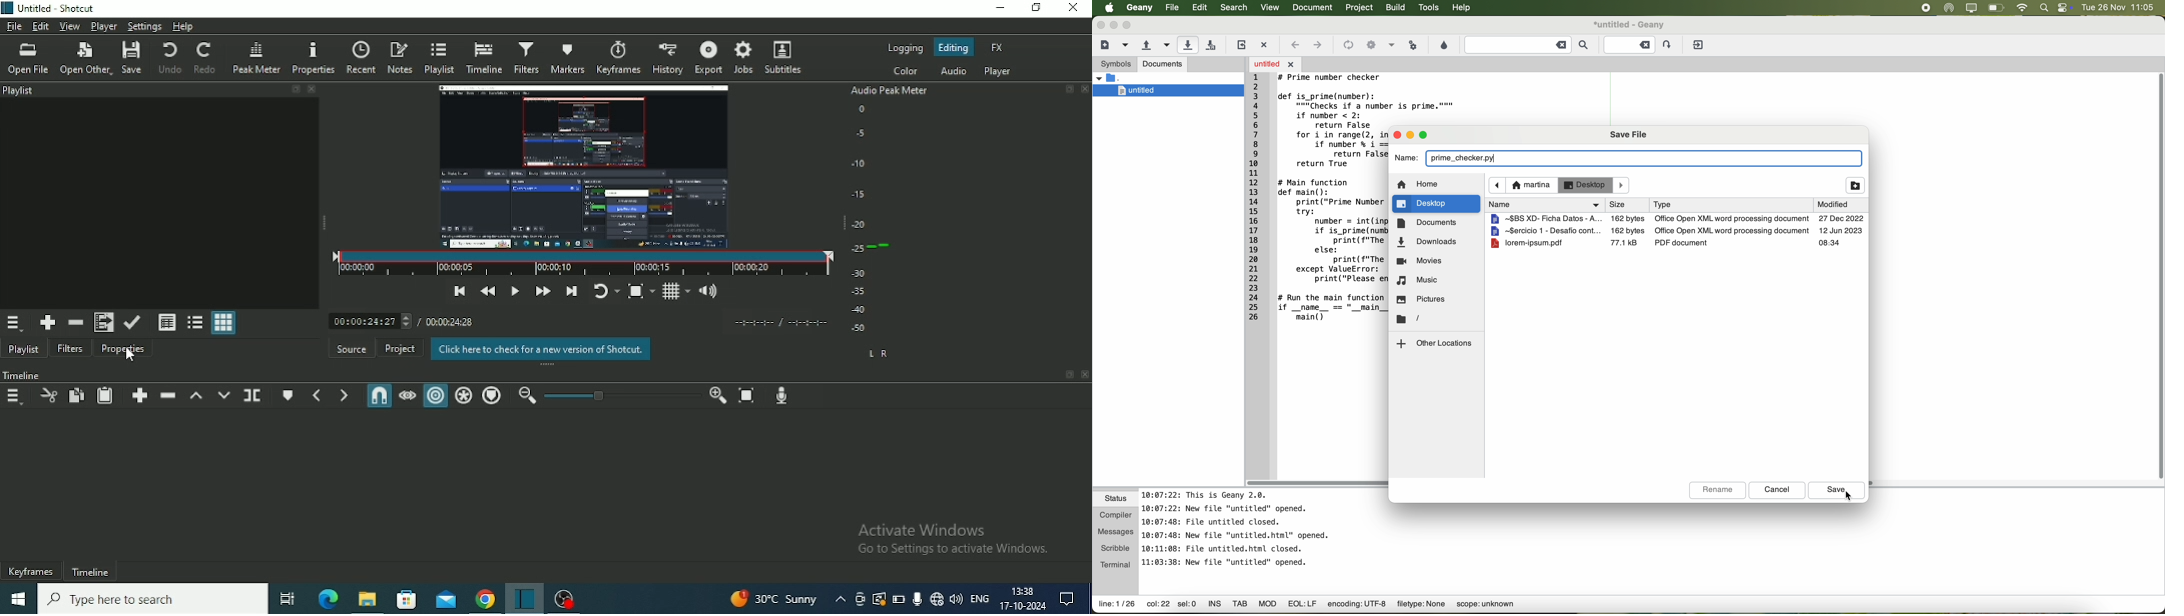 Image resolution: width=2184 pixels, height=616 pixels. Describe the element at coordinates (75, 322) in the screenshot. I see `Remove cut` at that location.